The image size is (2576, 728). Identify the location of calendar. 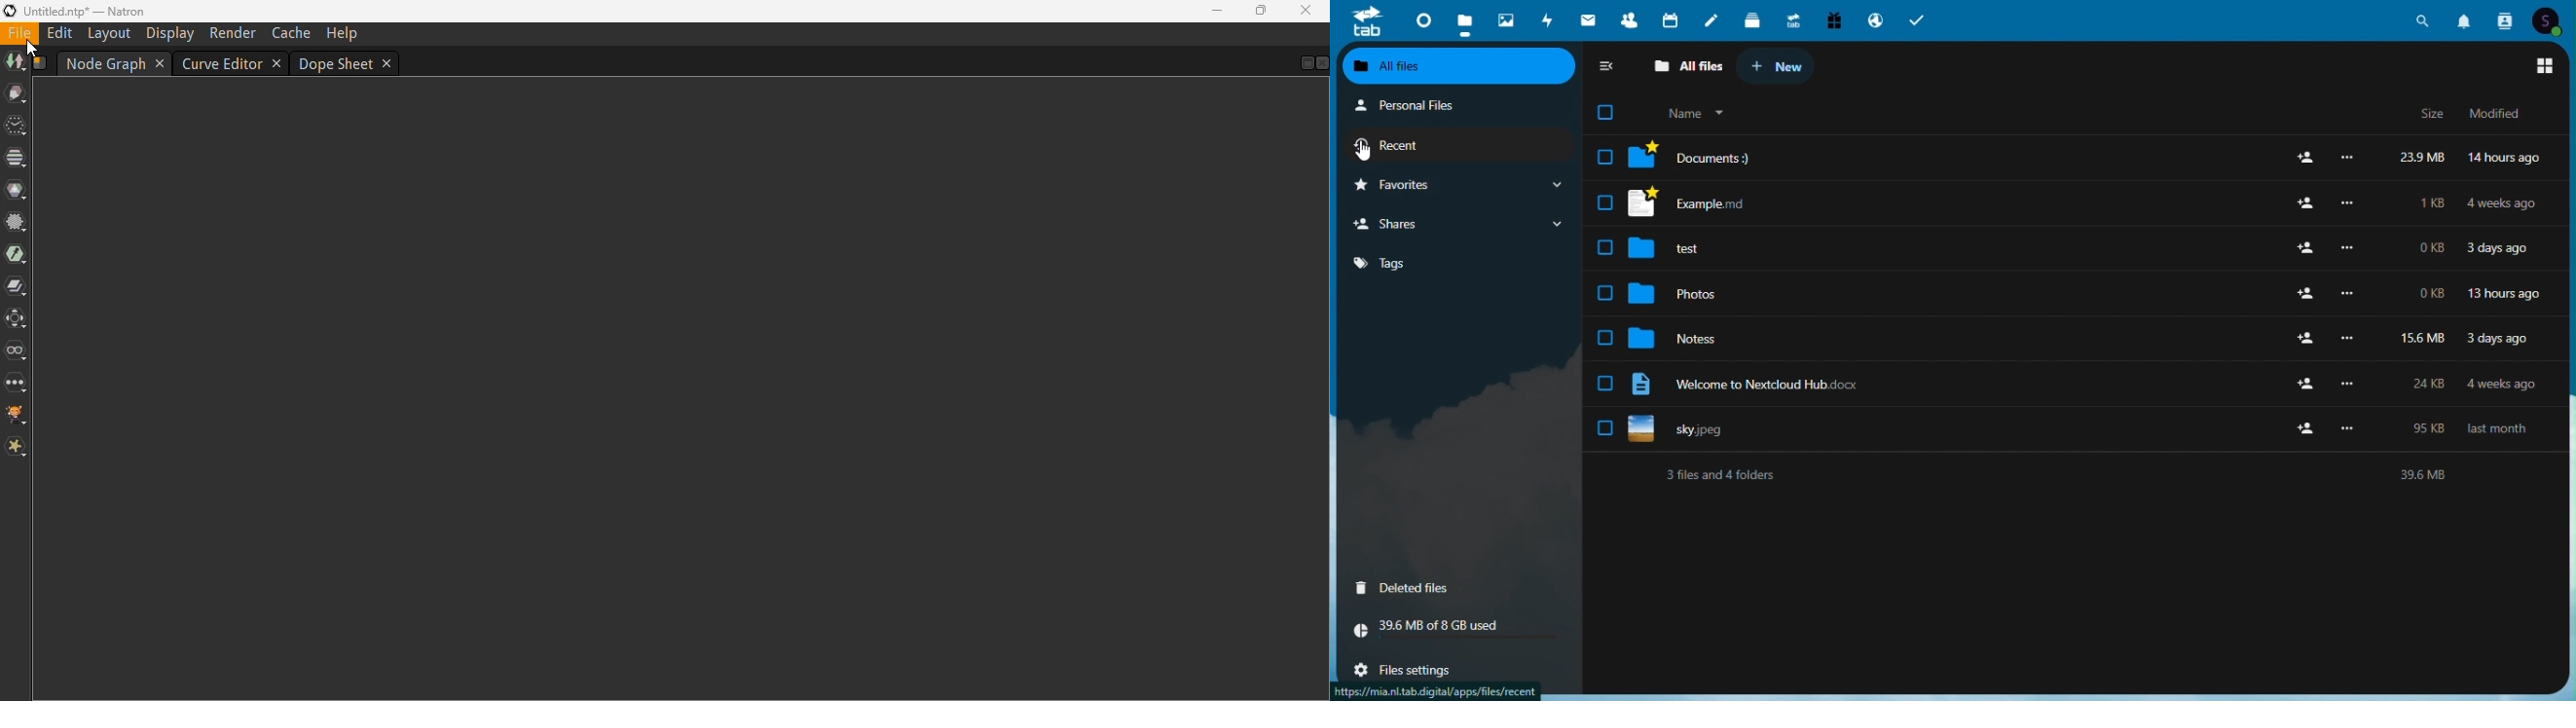
(1666, 18).